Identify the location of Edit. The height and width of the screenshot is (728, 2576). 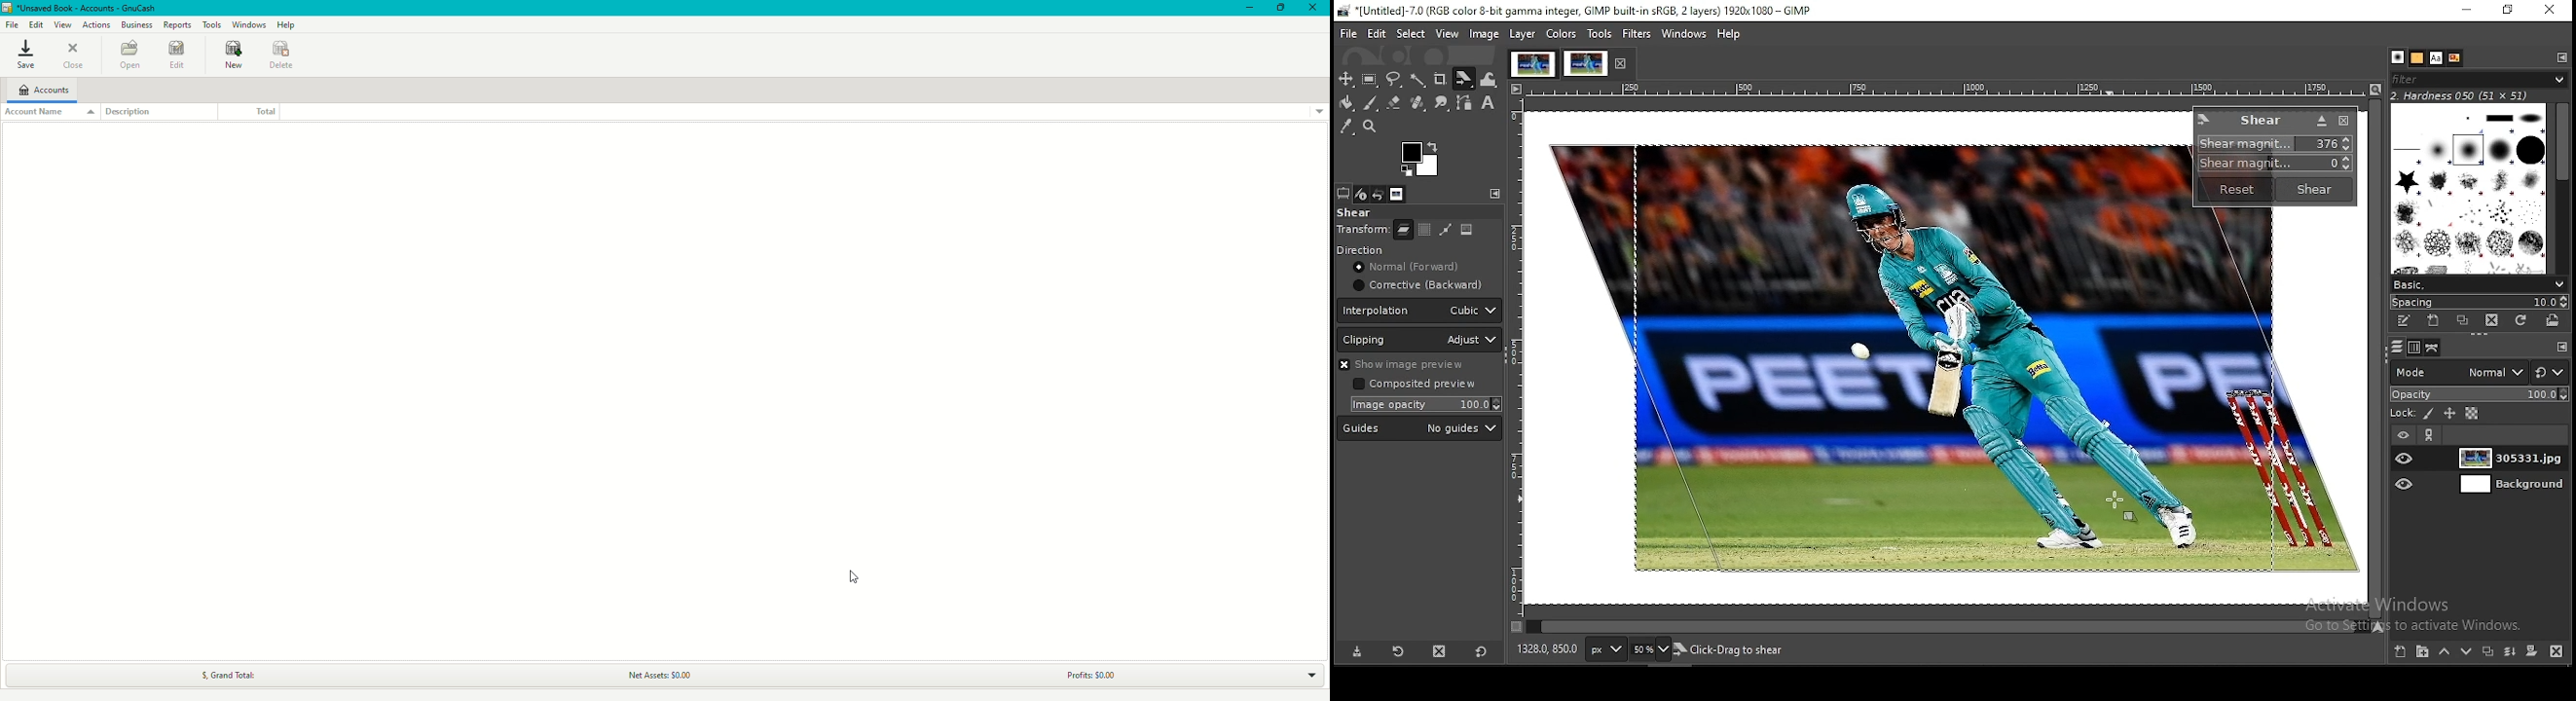
(36, 24).